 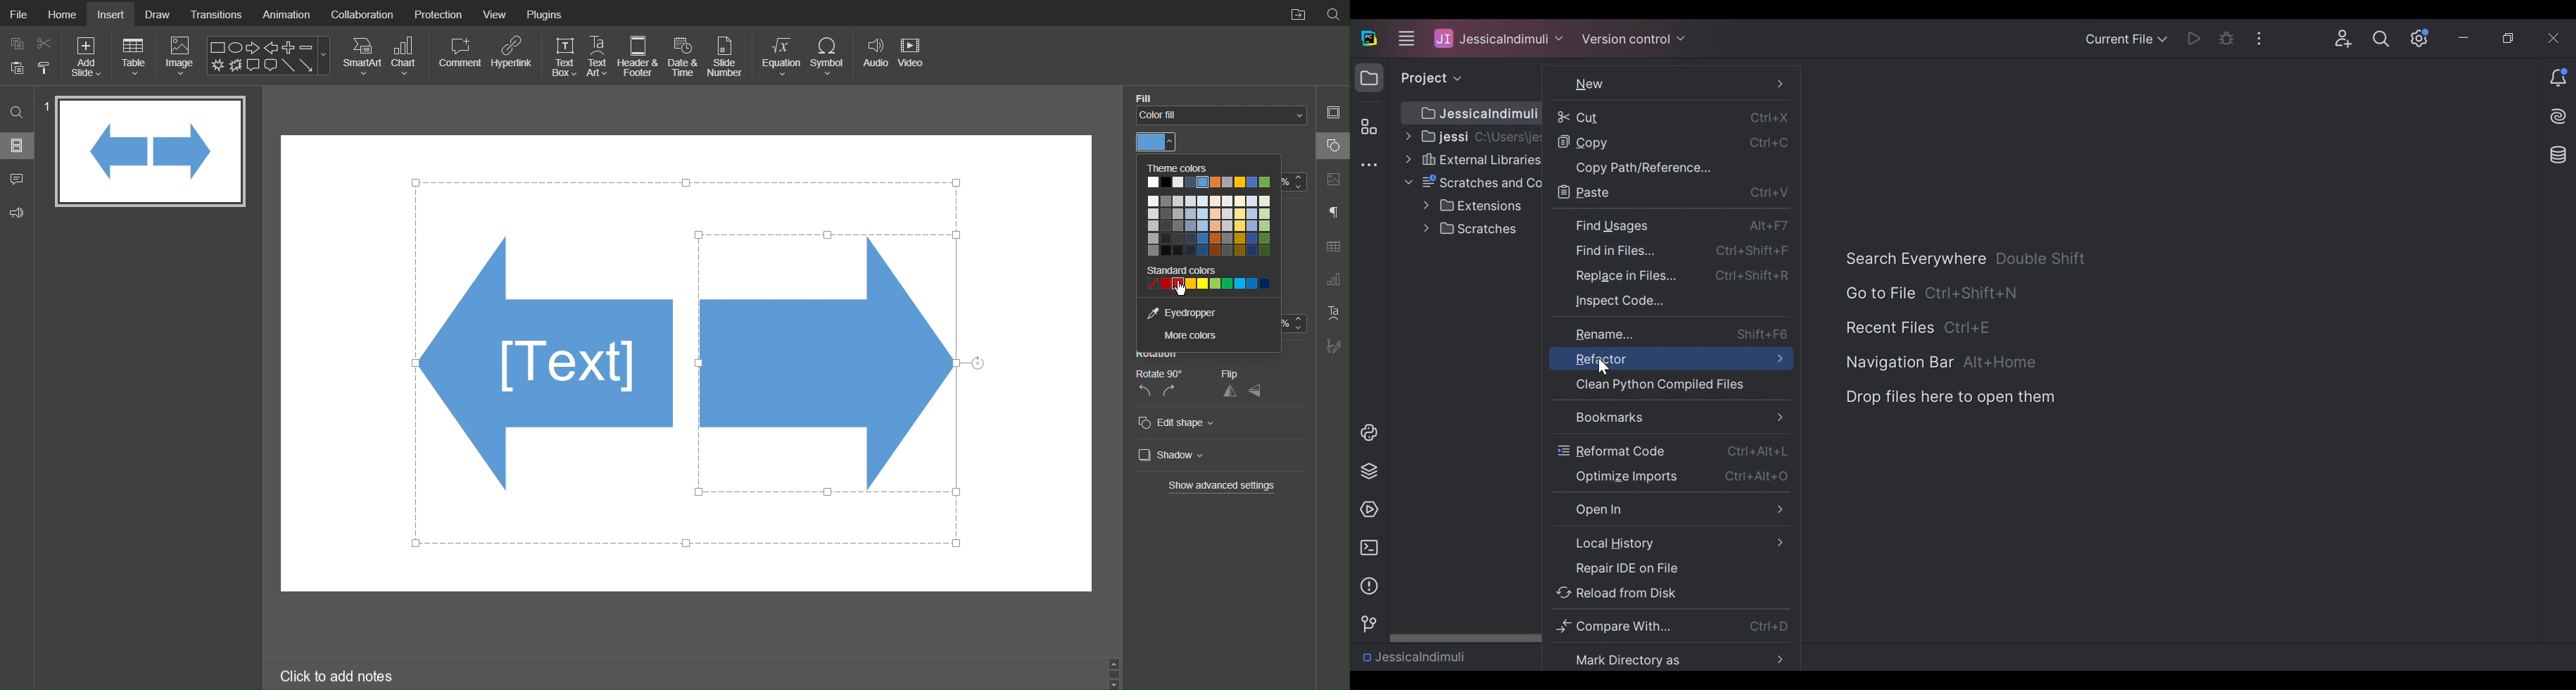 What do you see at coordinates (543, 372) in the screenshot?
I see `Shapes` at bounding box center [543, 372].